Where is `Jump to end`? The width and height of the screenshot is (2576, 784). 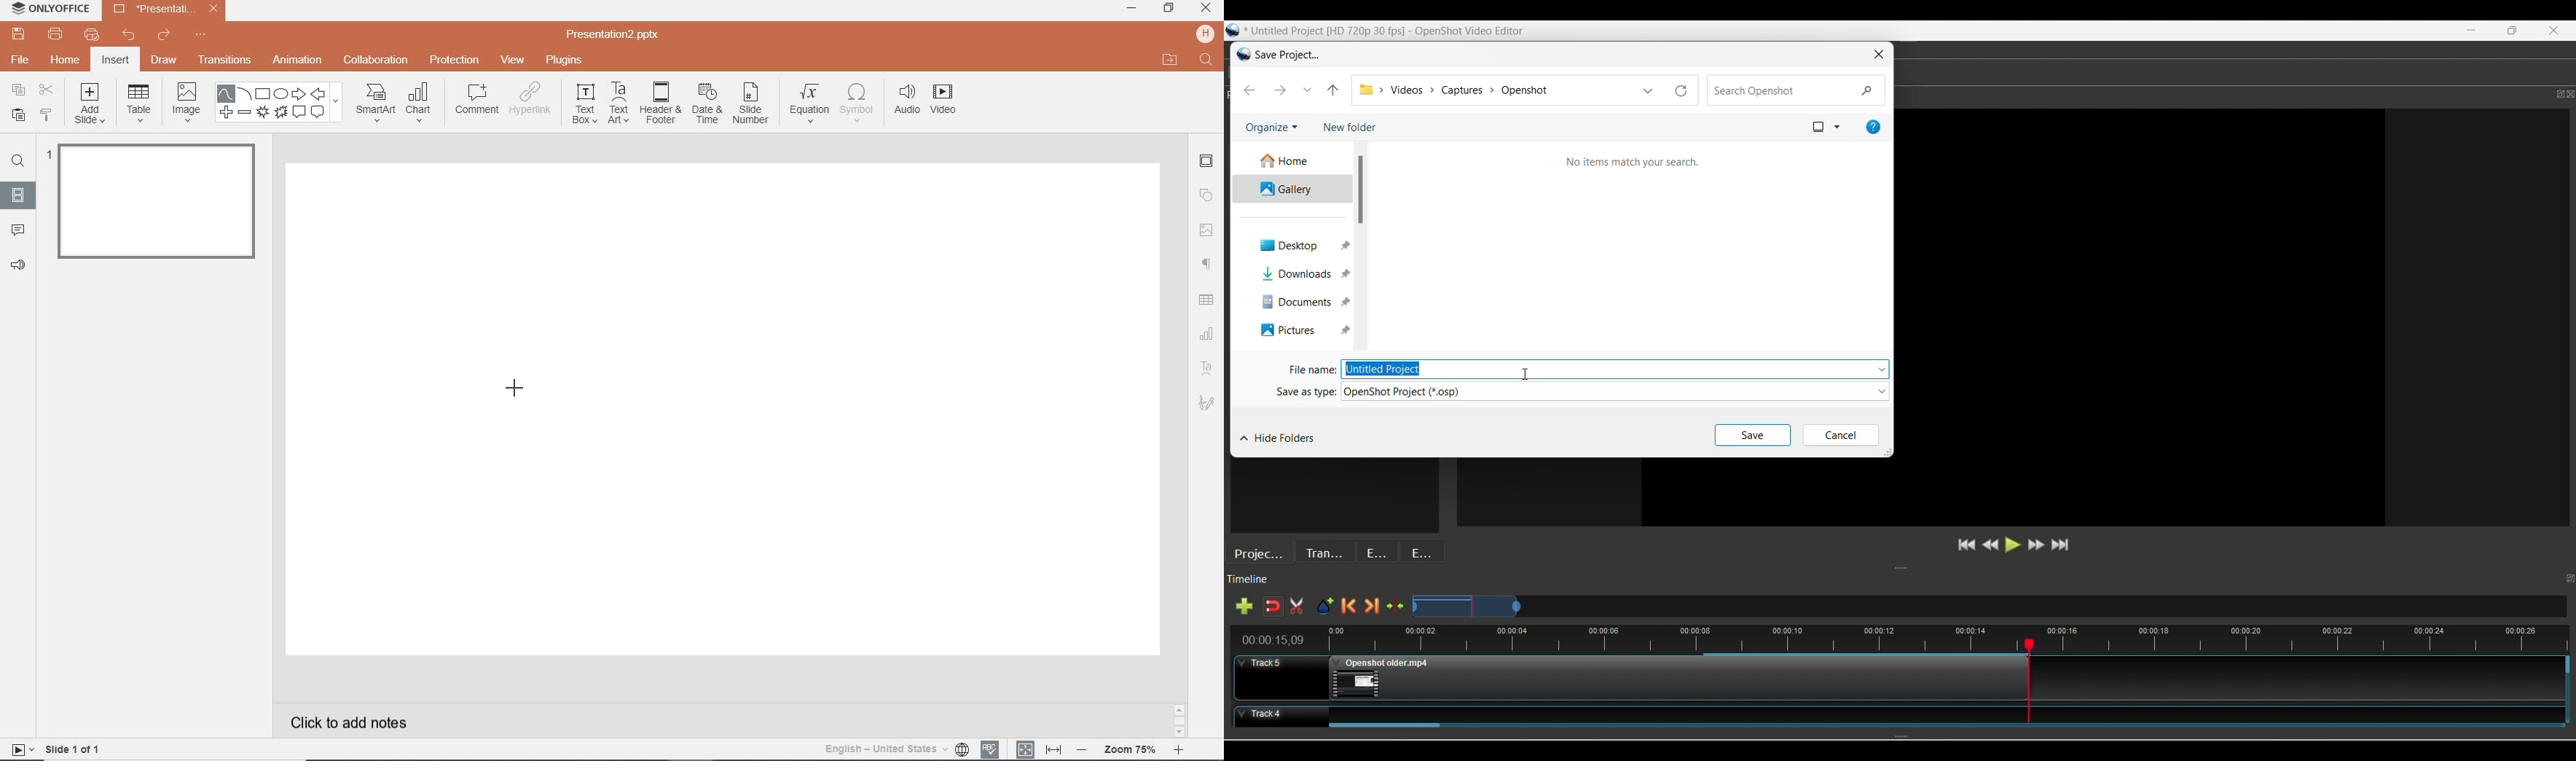
Jump to end is located at coordinates (2060, 545).